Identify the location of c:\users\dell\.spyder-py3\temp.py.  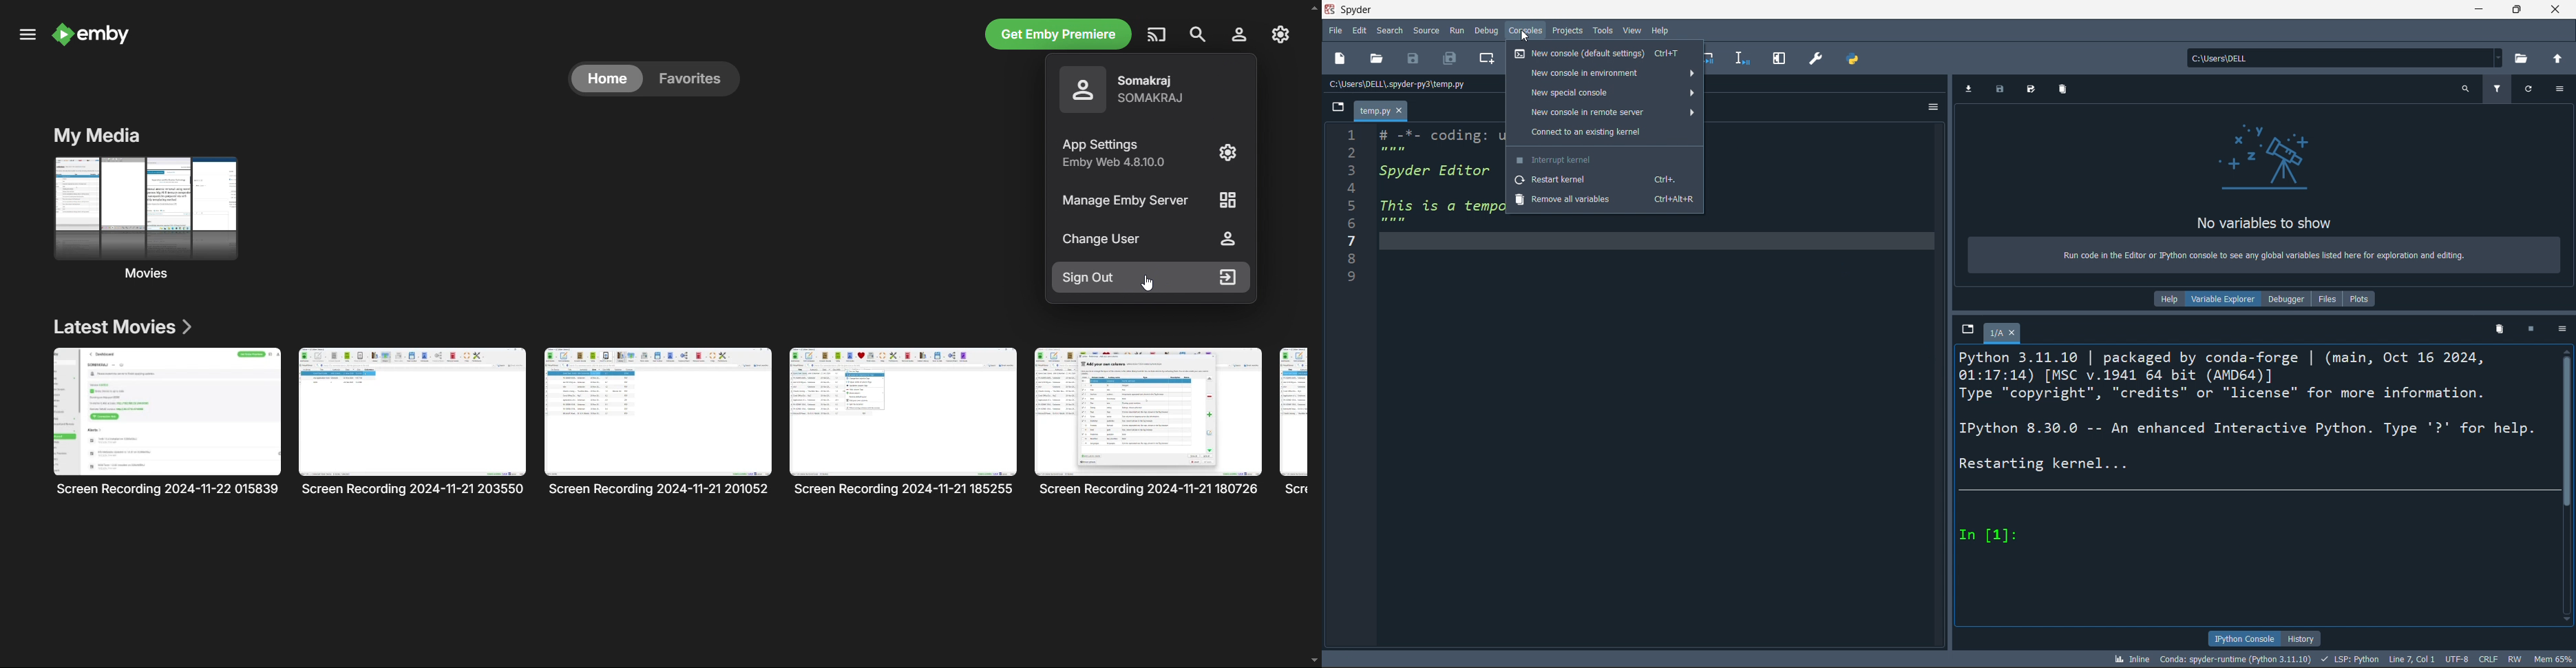
(1401, 86).